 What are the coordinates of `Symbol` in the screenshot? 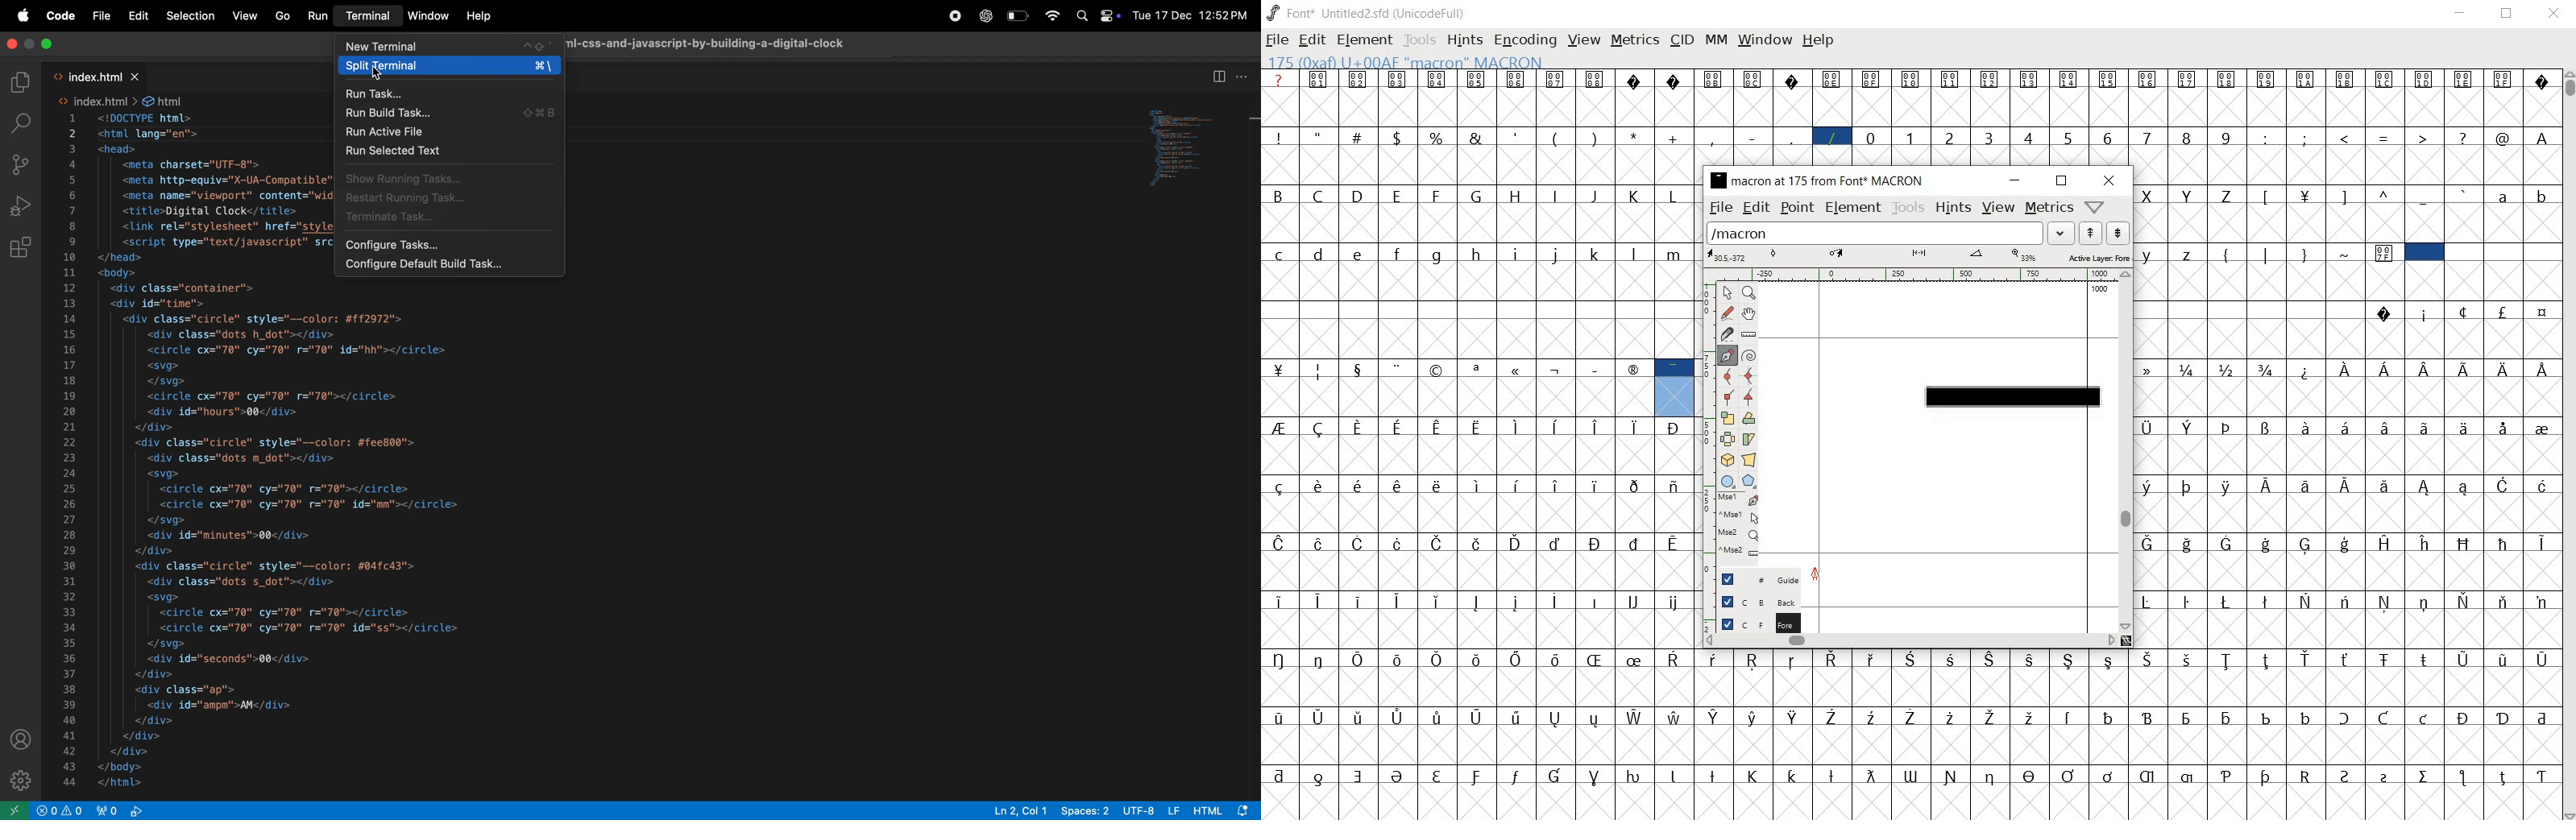 It's located at (1557, 487).